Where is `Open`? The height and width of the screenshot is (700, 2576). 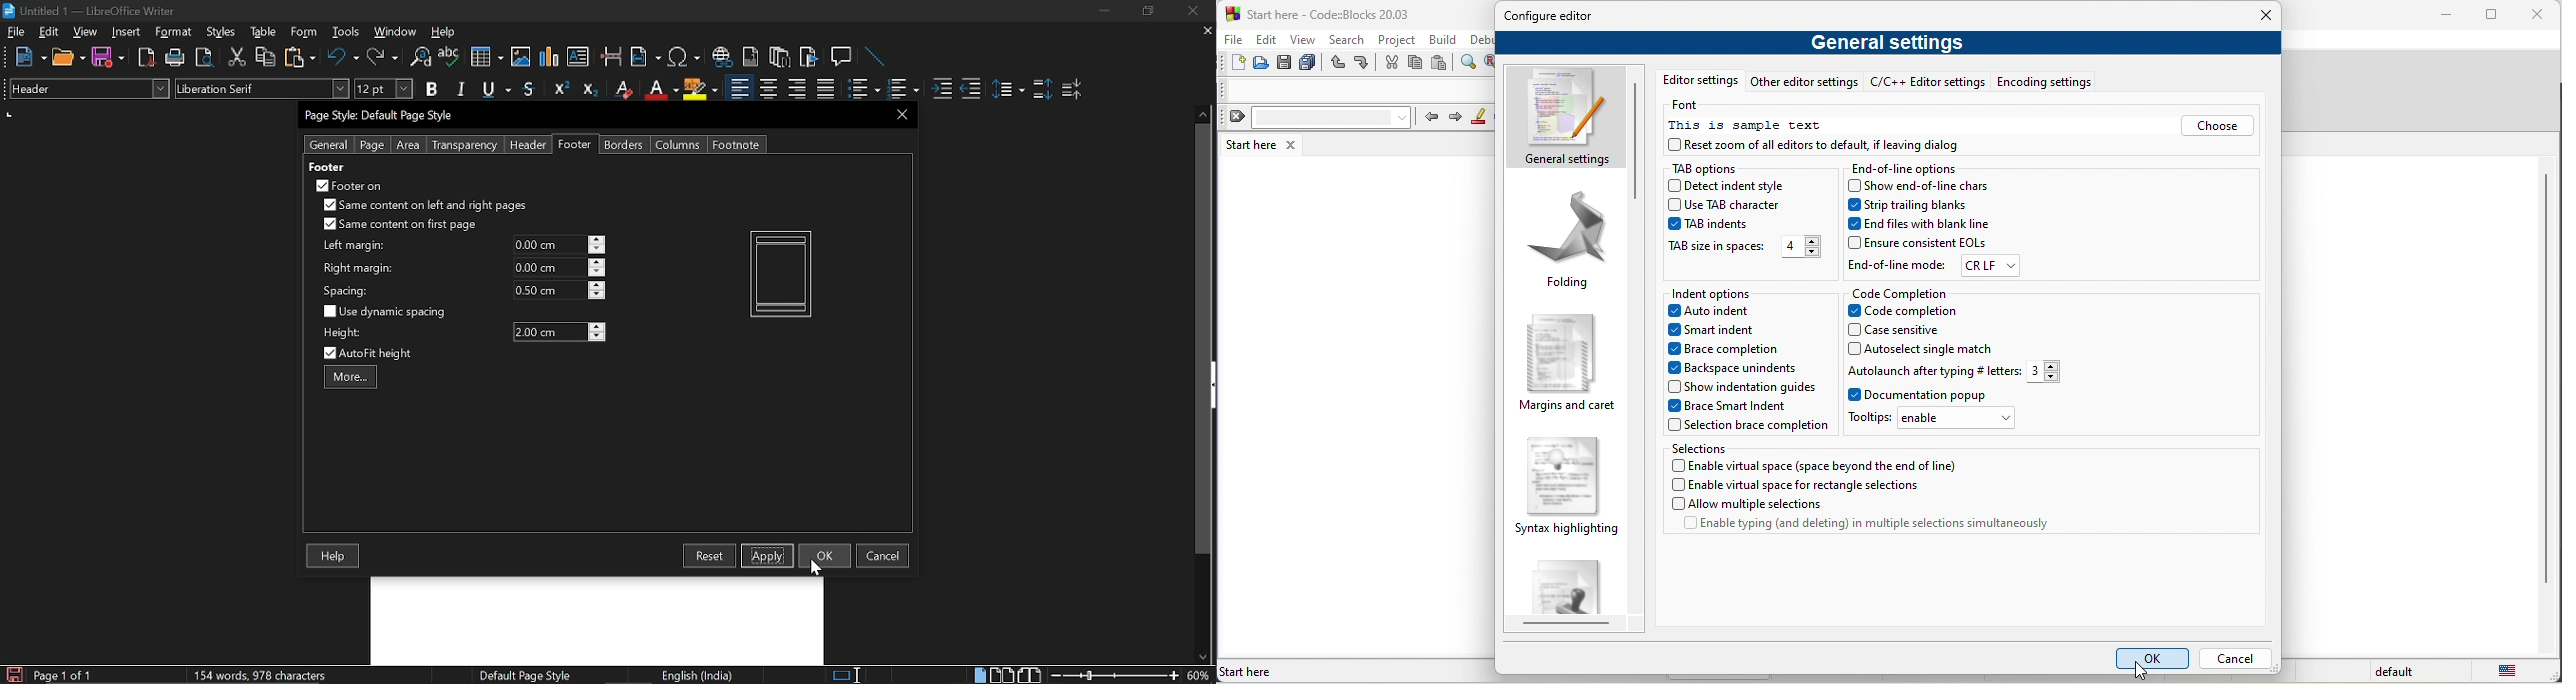 Open is located at coordinates (68, 58).